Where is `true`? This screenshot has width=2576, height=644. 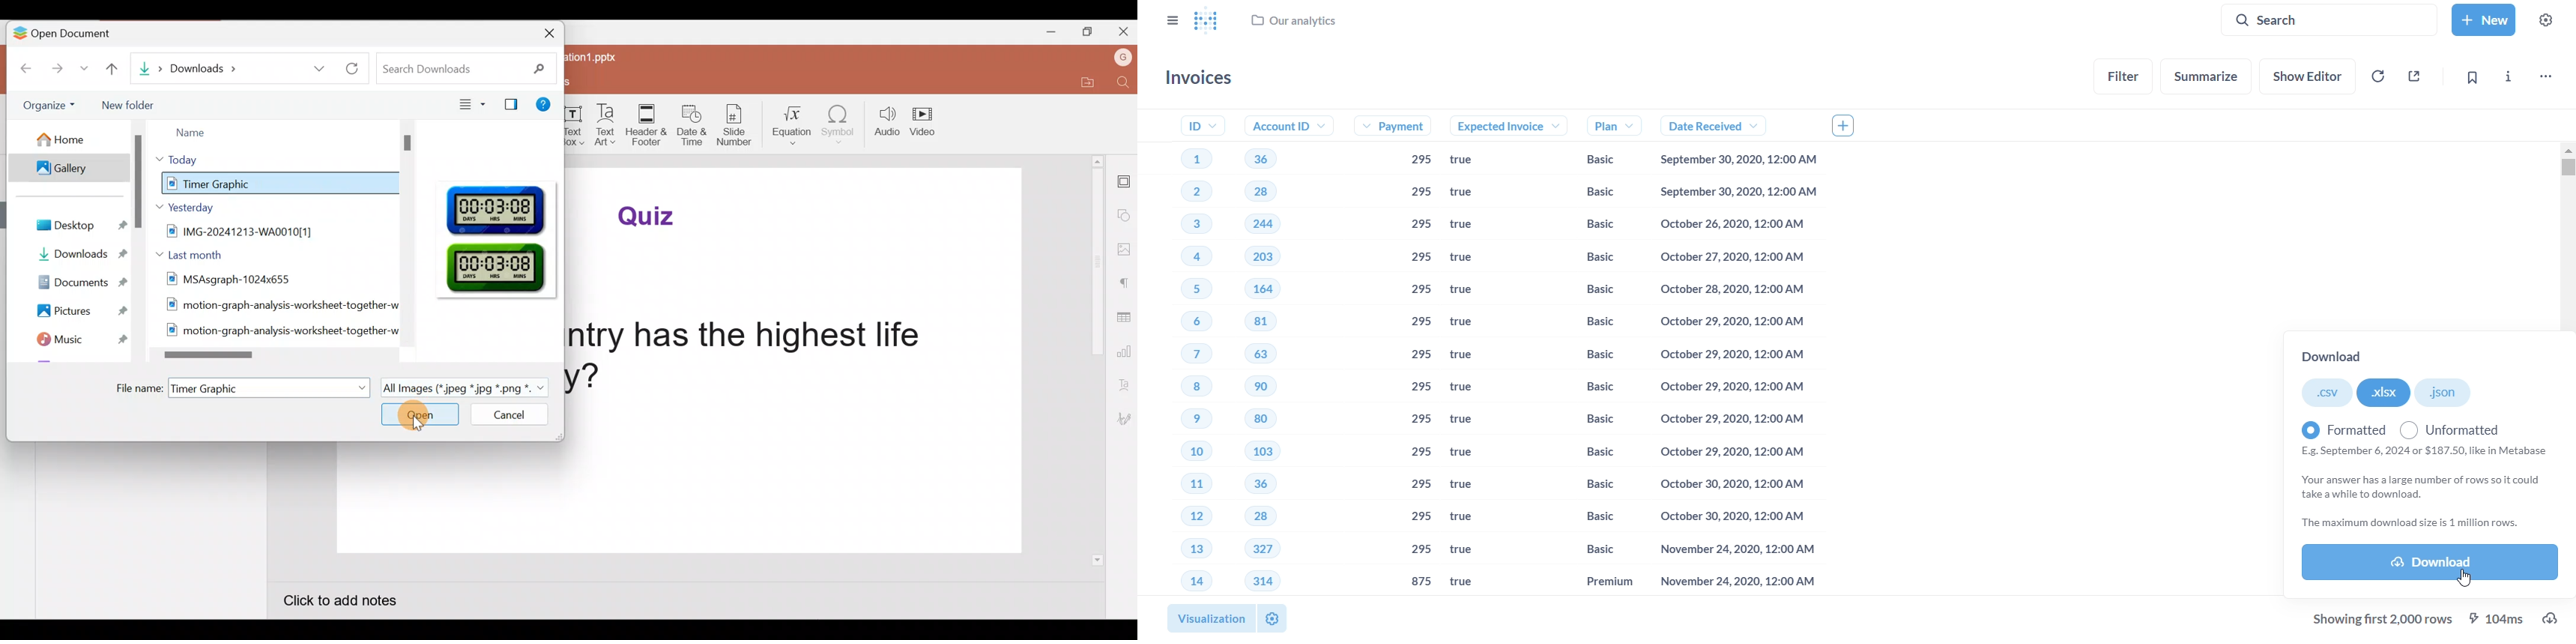 true is located at coordinates (1467, 517).